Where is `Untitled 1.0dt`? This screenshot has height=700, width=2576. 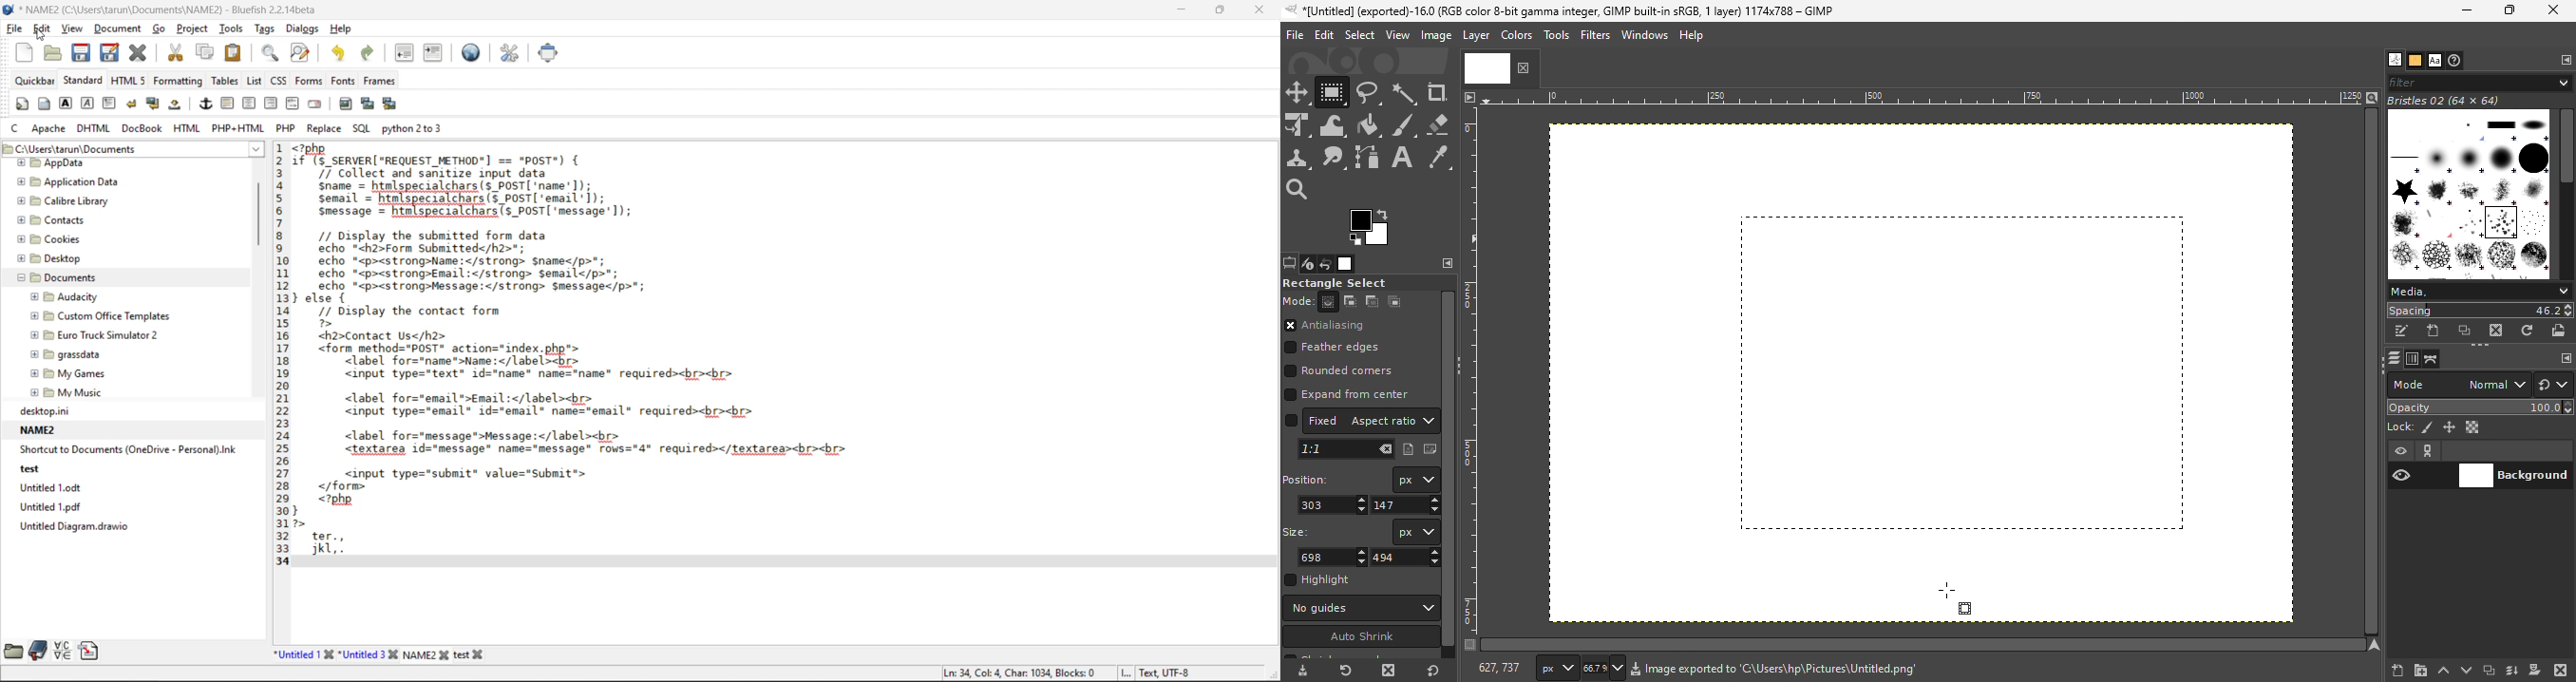 Untitled 1.0dt is located at coordinates (49, 488).